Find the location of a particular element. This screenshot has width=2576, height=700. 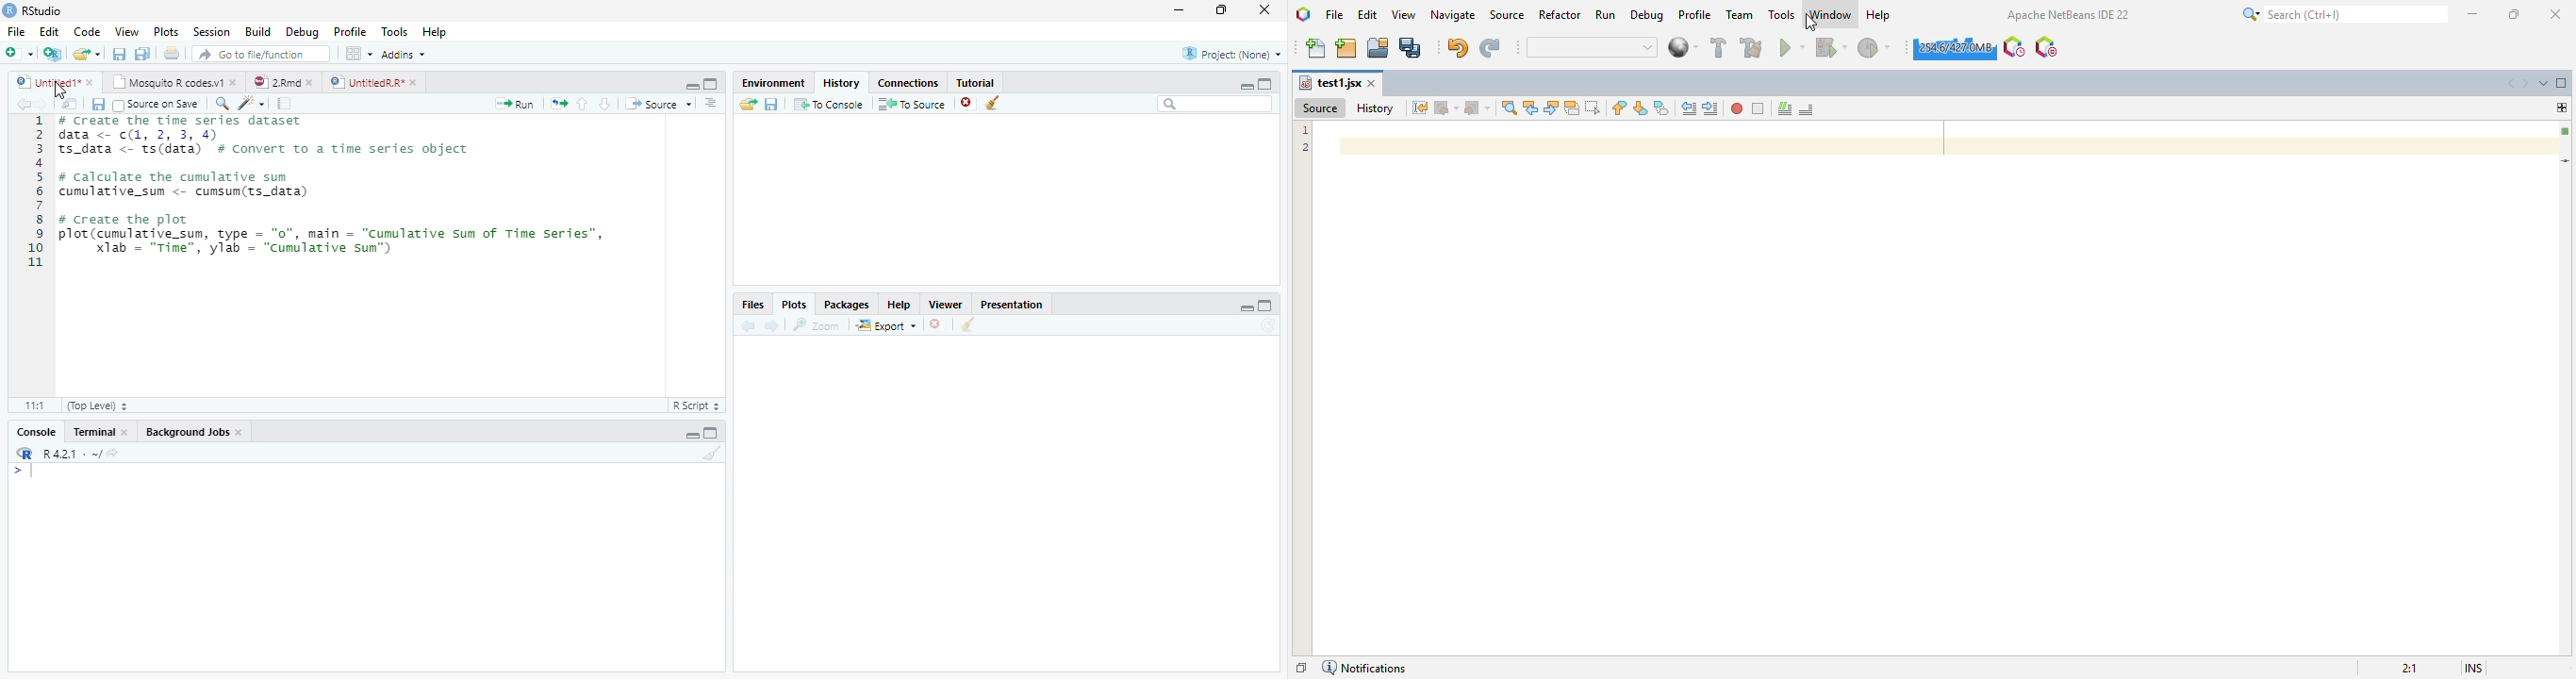

Rstudio is located at coordinates (34, 9).